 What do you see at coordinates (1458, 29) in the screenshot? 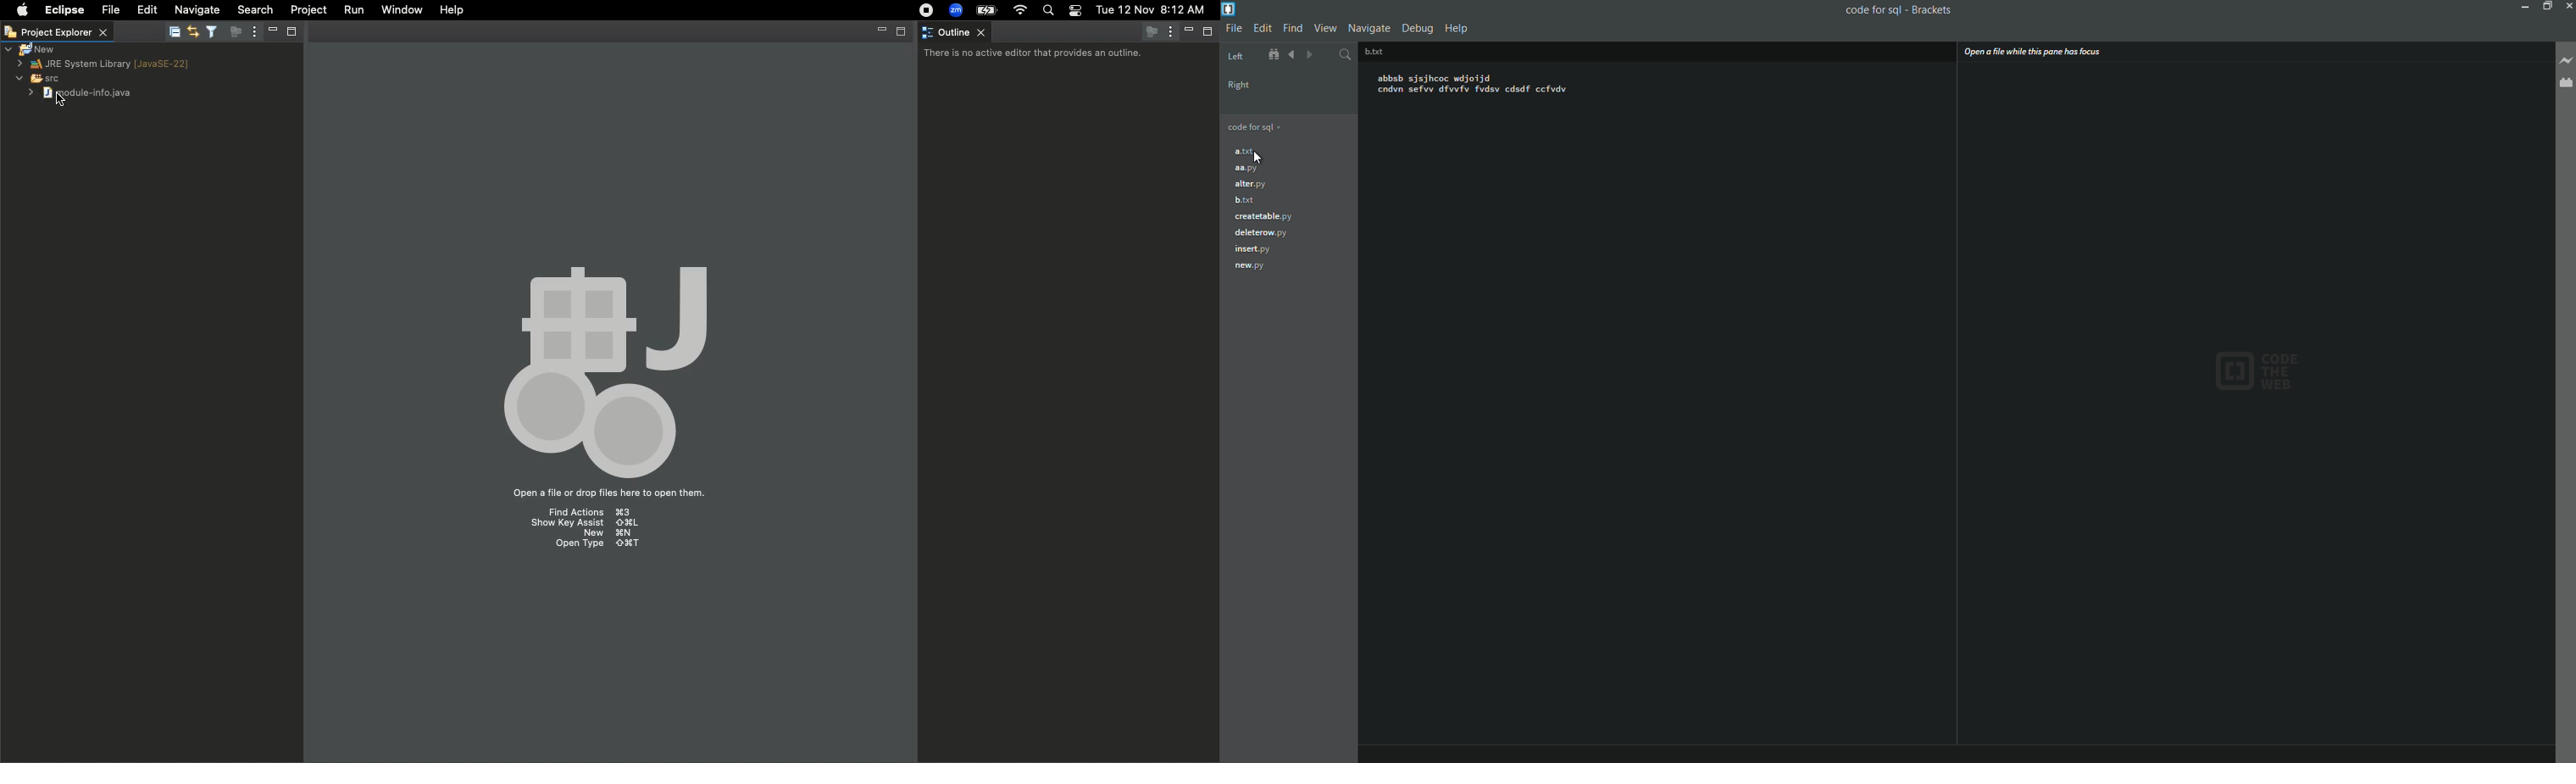
I see `Help menu` at bounding box center [1458, 29].